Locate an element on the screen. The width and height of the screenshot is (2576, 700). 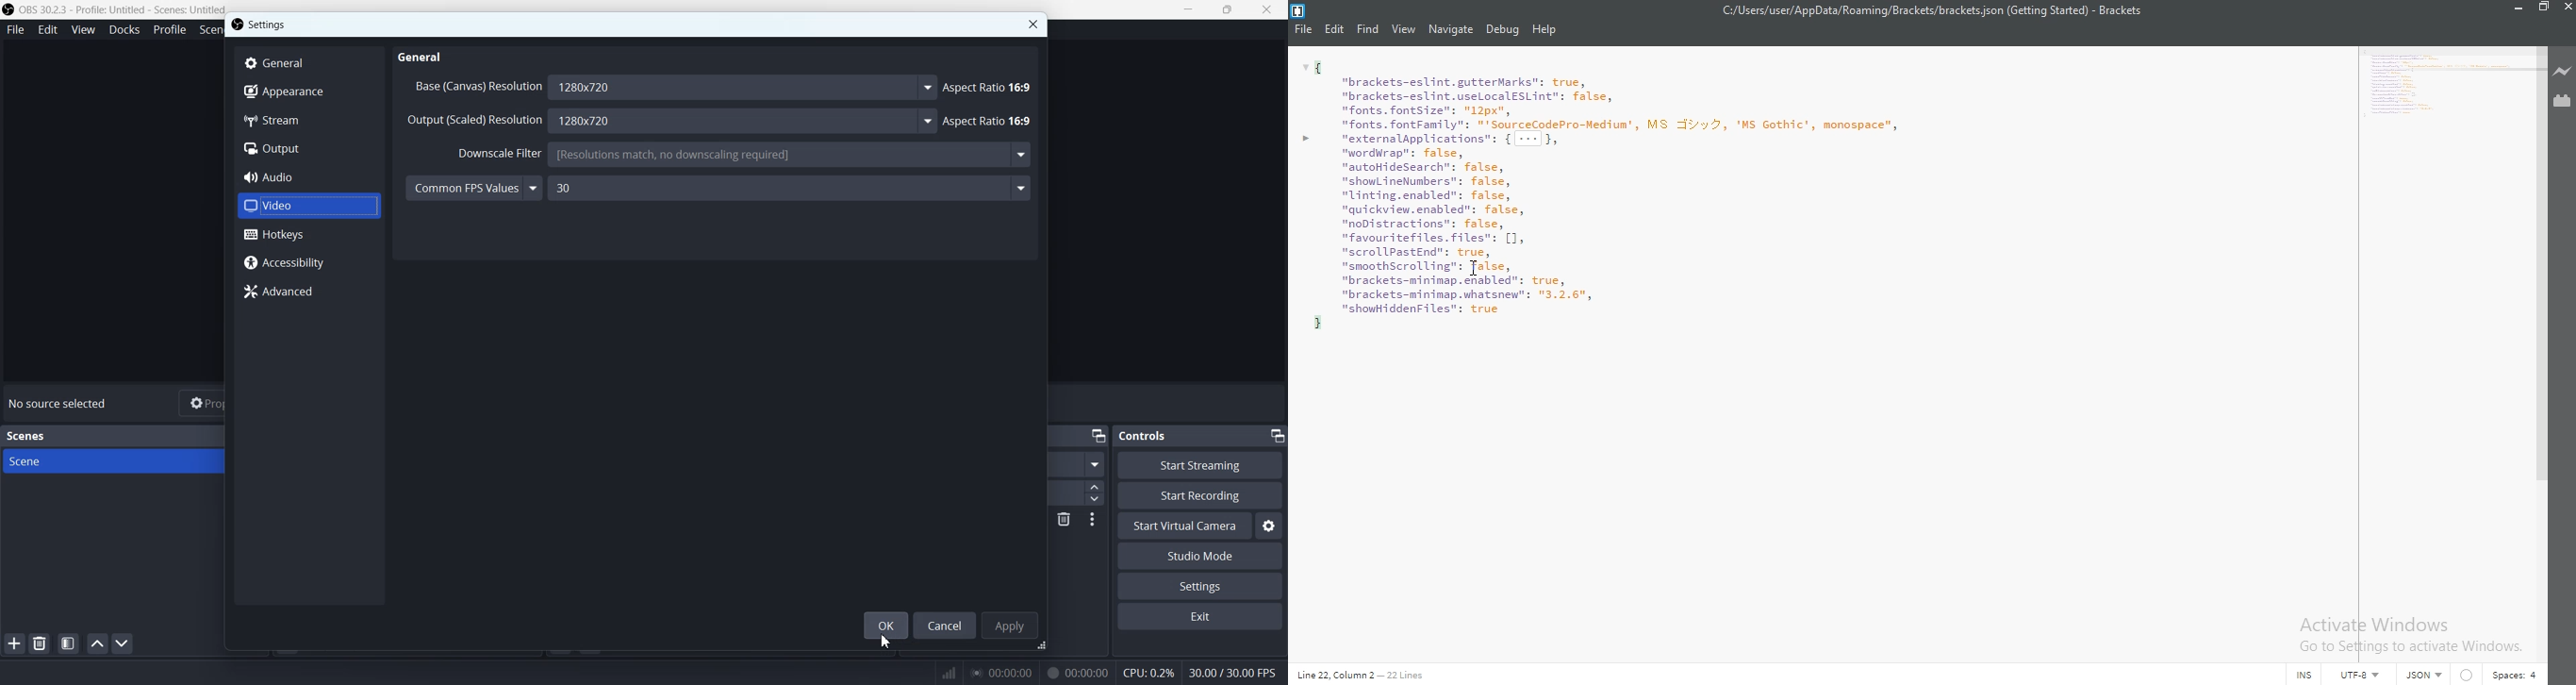
Docks is located at coordinates (123, 30).